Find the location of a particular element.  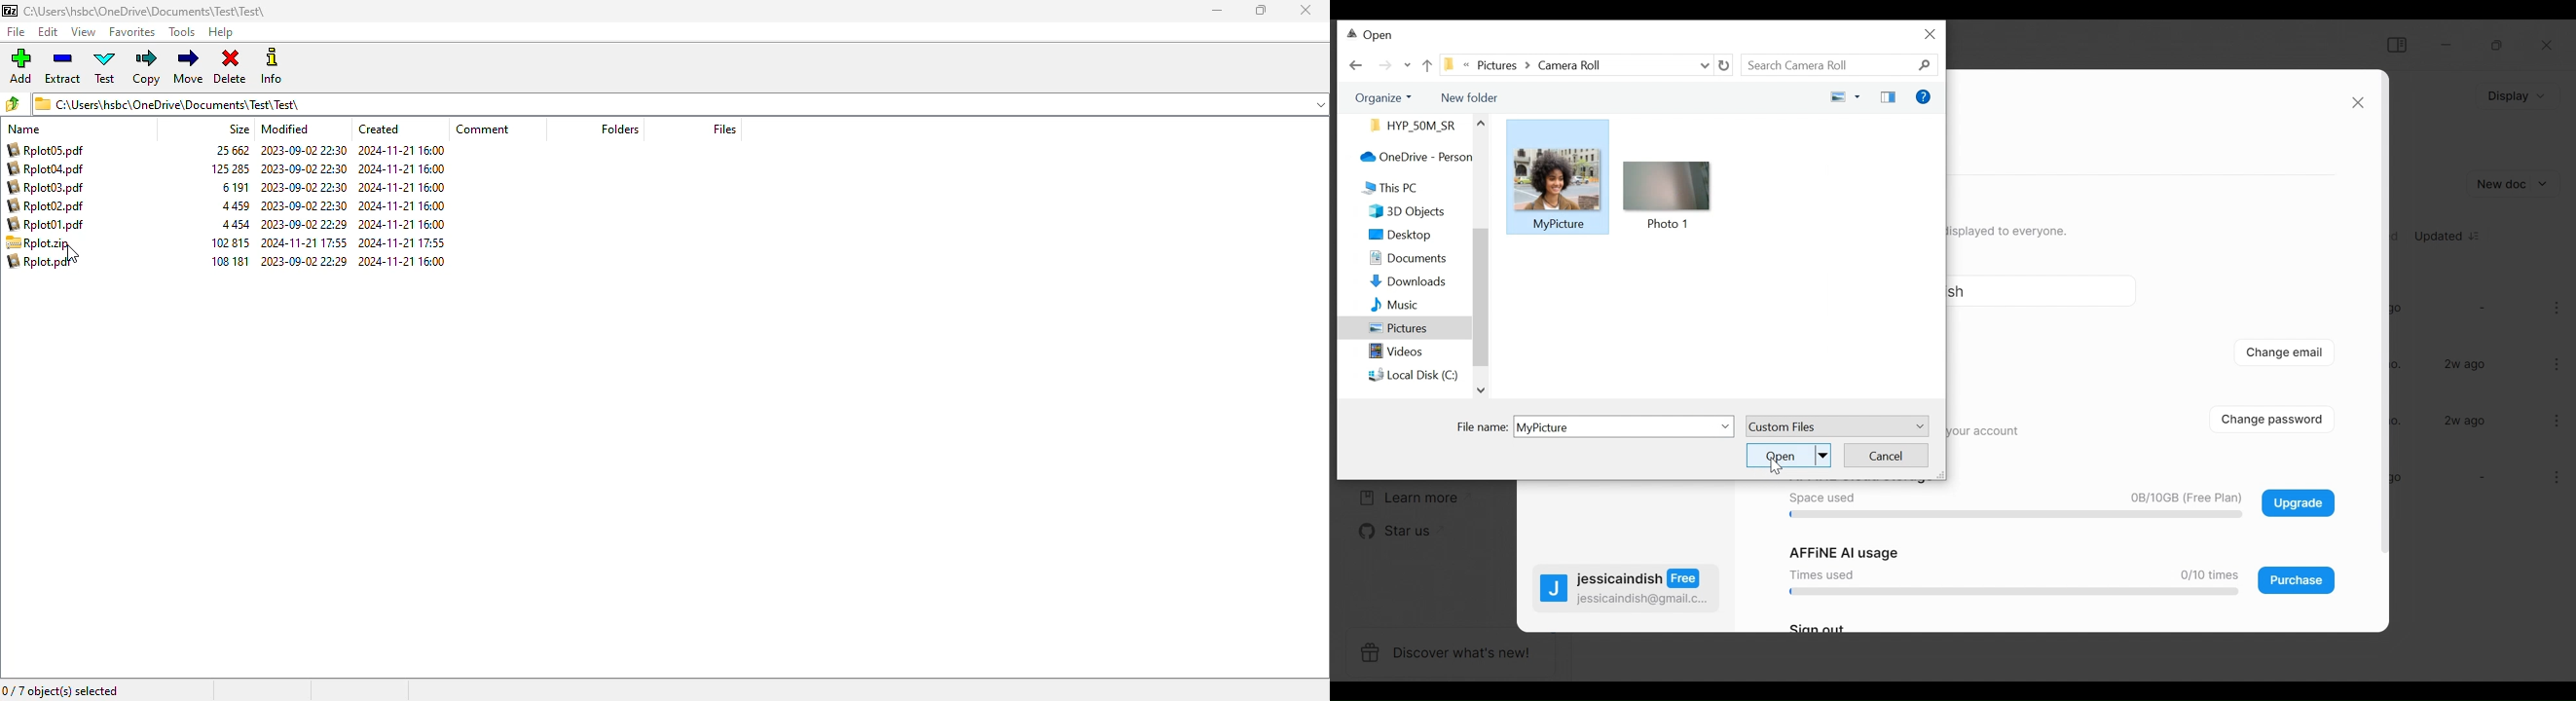

Custom Files is located at coordinates (1835, 426).